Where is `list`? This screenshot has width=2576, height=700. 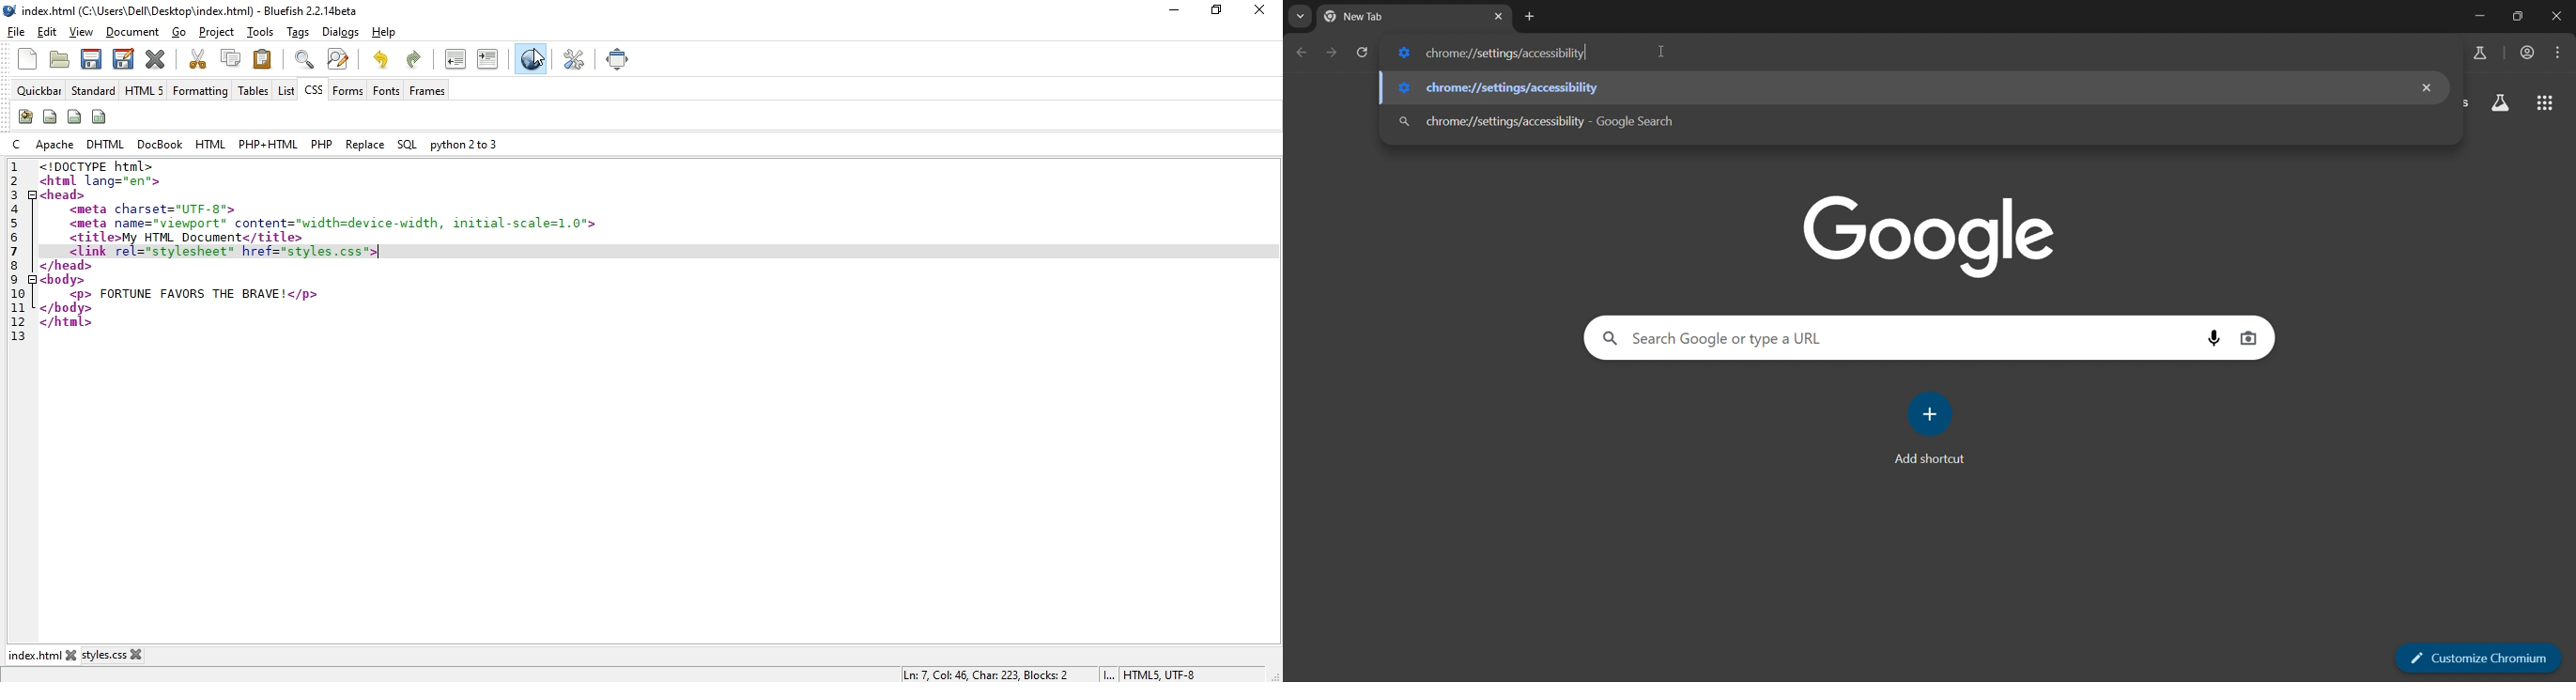 list is located at coordinates (285, 90).